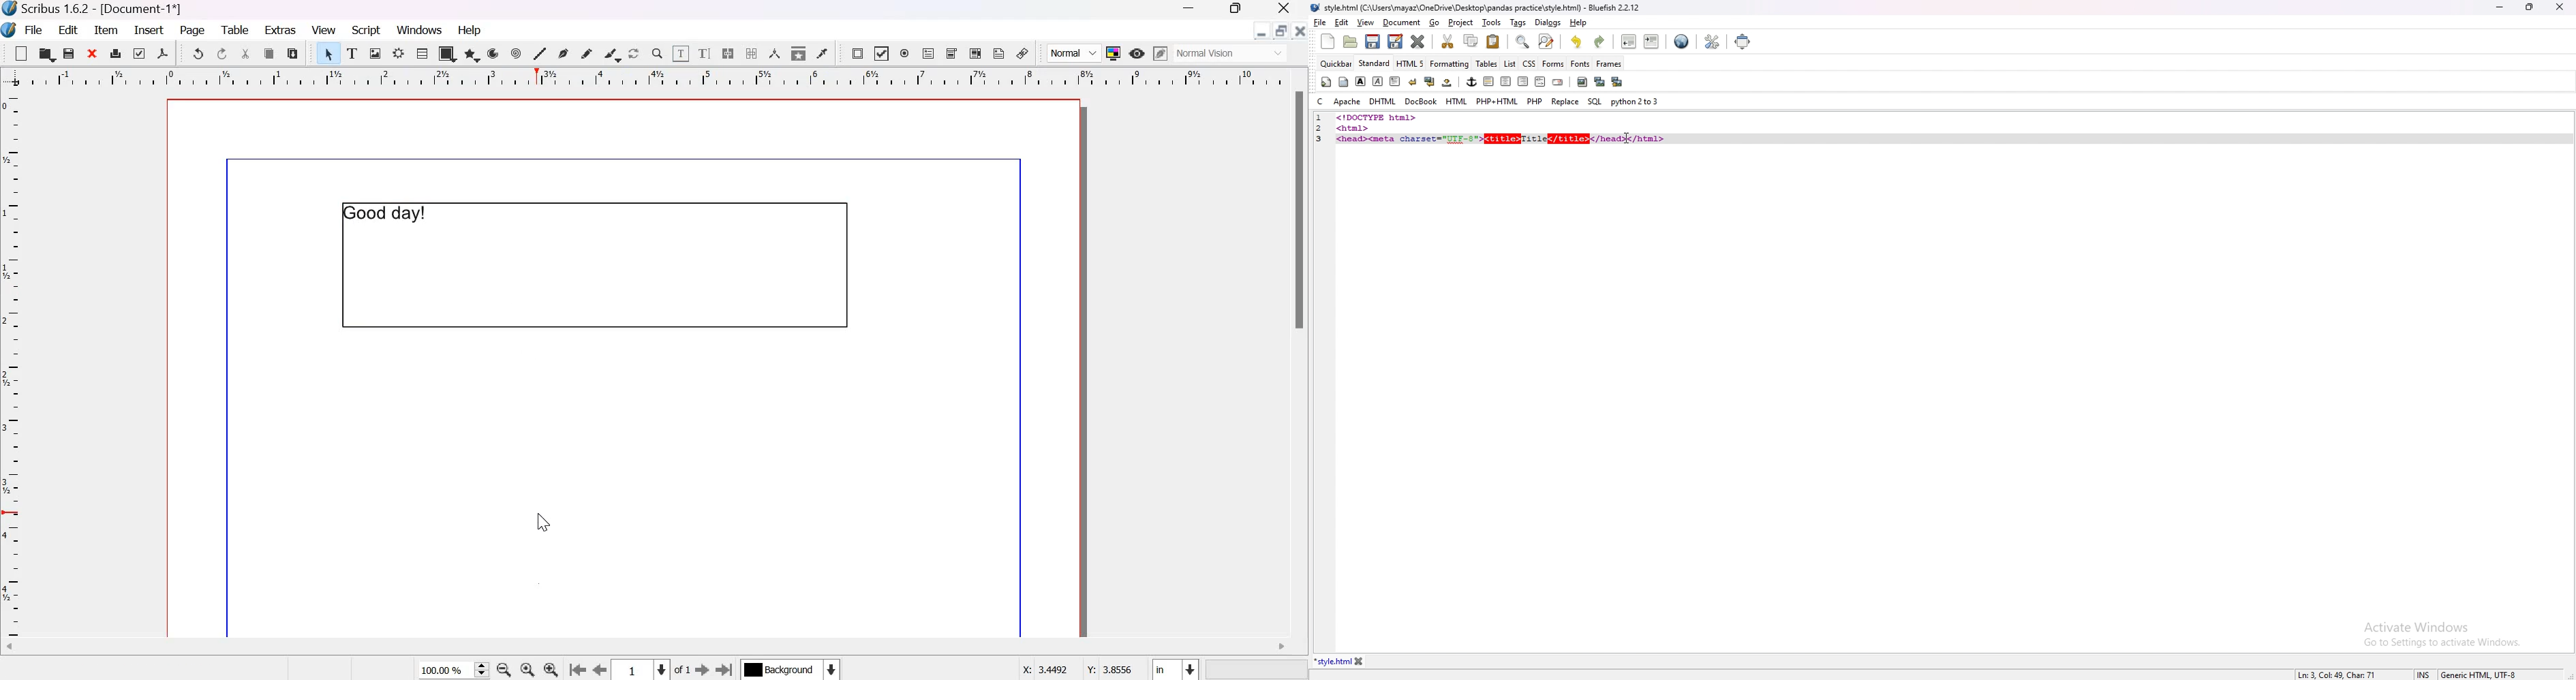 This screenshot has height=700, width=2576. Describe the element at coordinates (600, 670) in the screenshot. I see `go to the previous page` at that location.